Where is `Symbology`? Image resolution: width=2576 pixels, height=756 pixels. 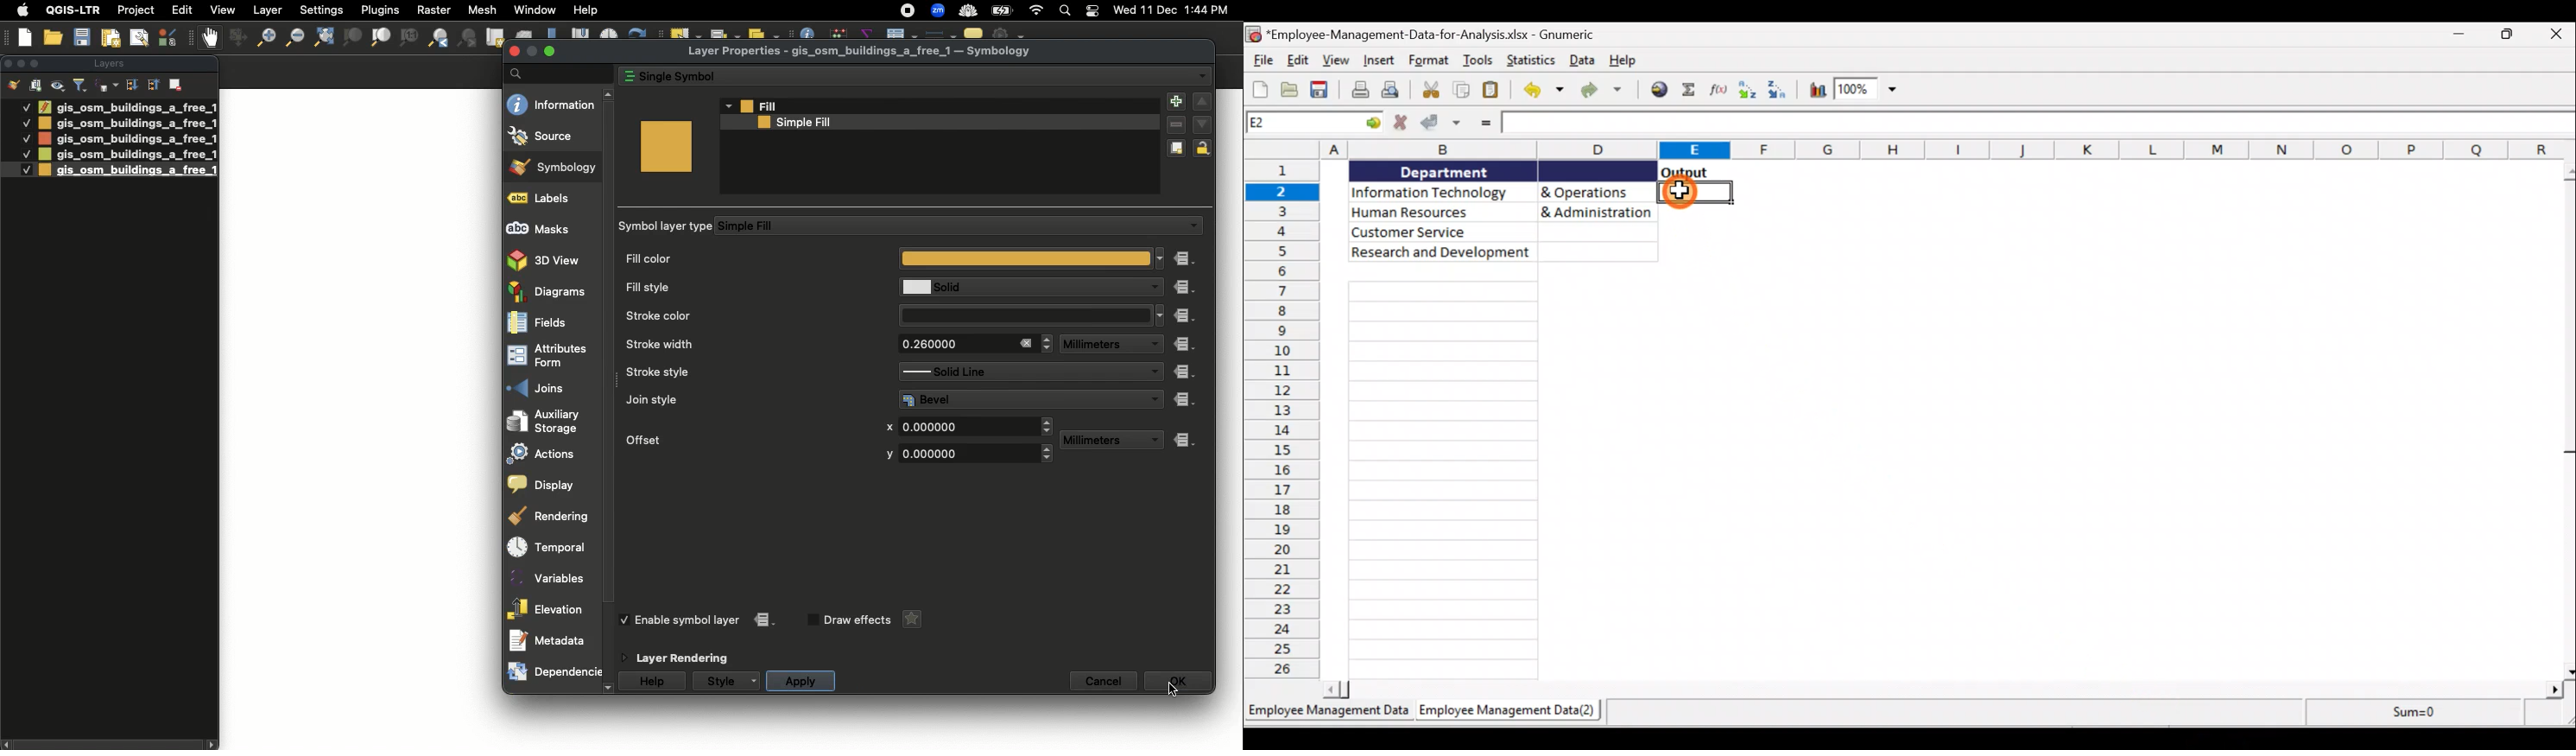
Symbology is located at coordinates (554, 166).